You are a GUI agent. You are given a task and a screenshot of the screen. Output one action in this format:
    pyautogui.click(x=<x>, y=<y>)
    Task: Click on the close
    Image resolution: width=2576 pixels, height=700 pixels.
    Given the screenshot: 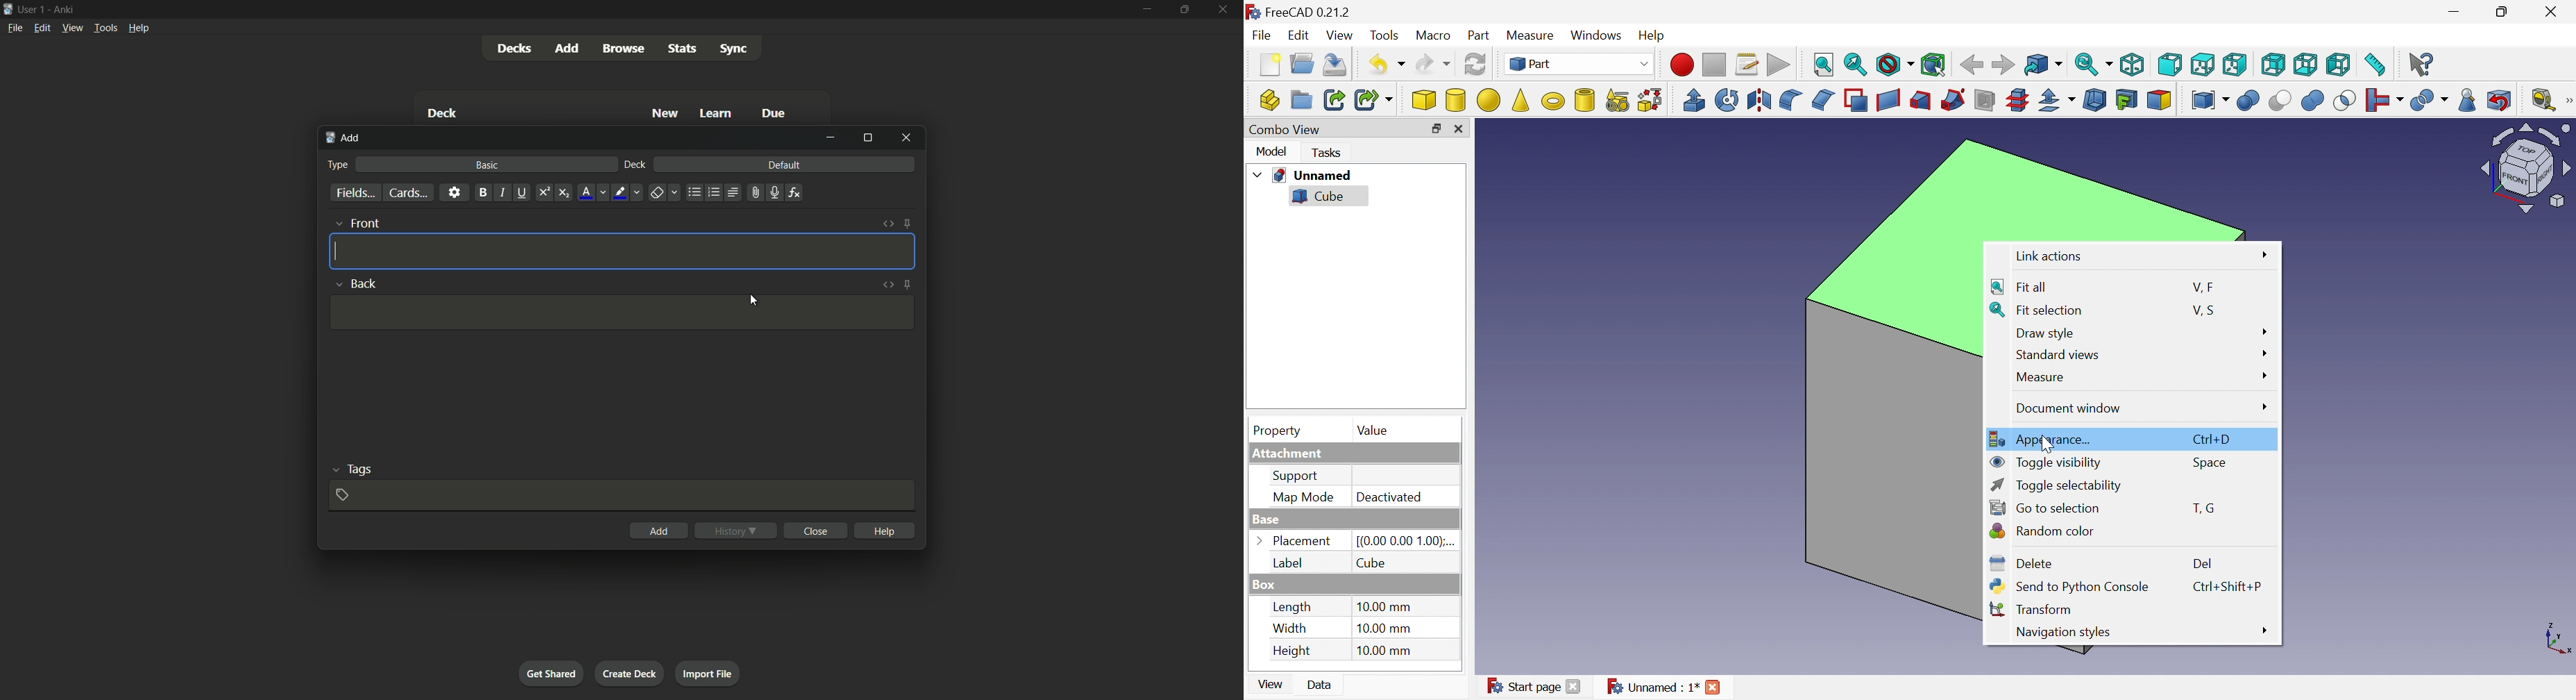 What is the action you would take?
    pyautogui.click(x=817, y=530)
    